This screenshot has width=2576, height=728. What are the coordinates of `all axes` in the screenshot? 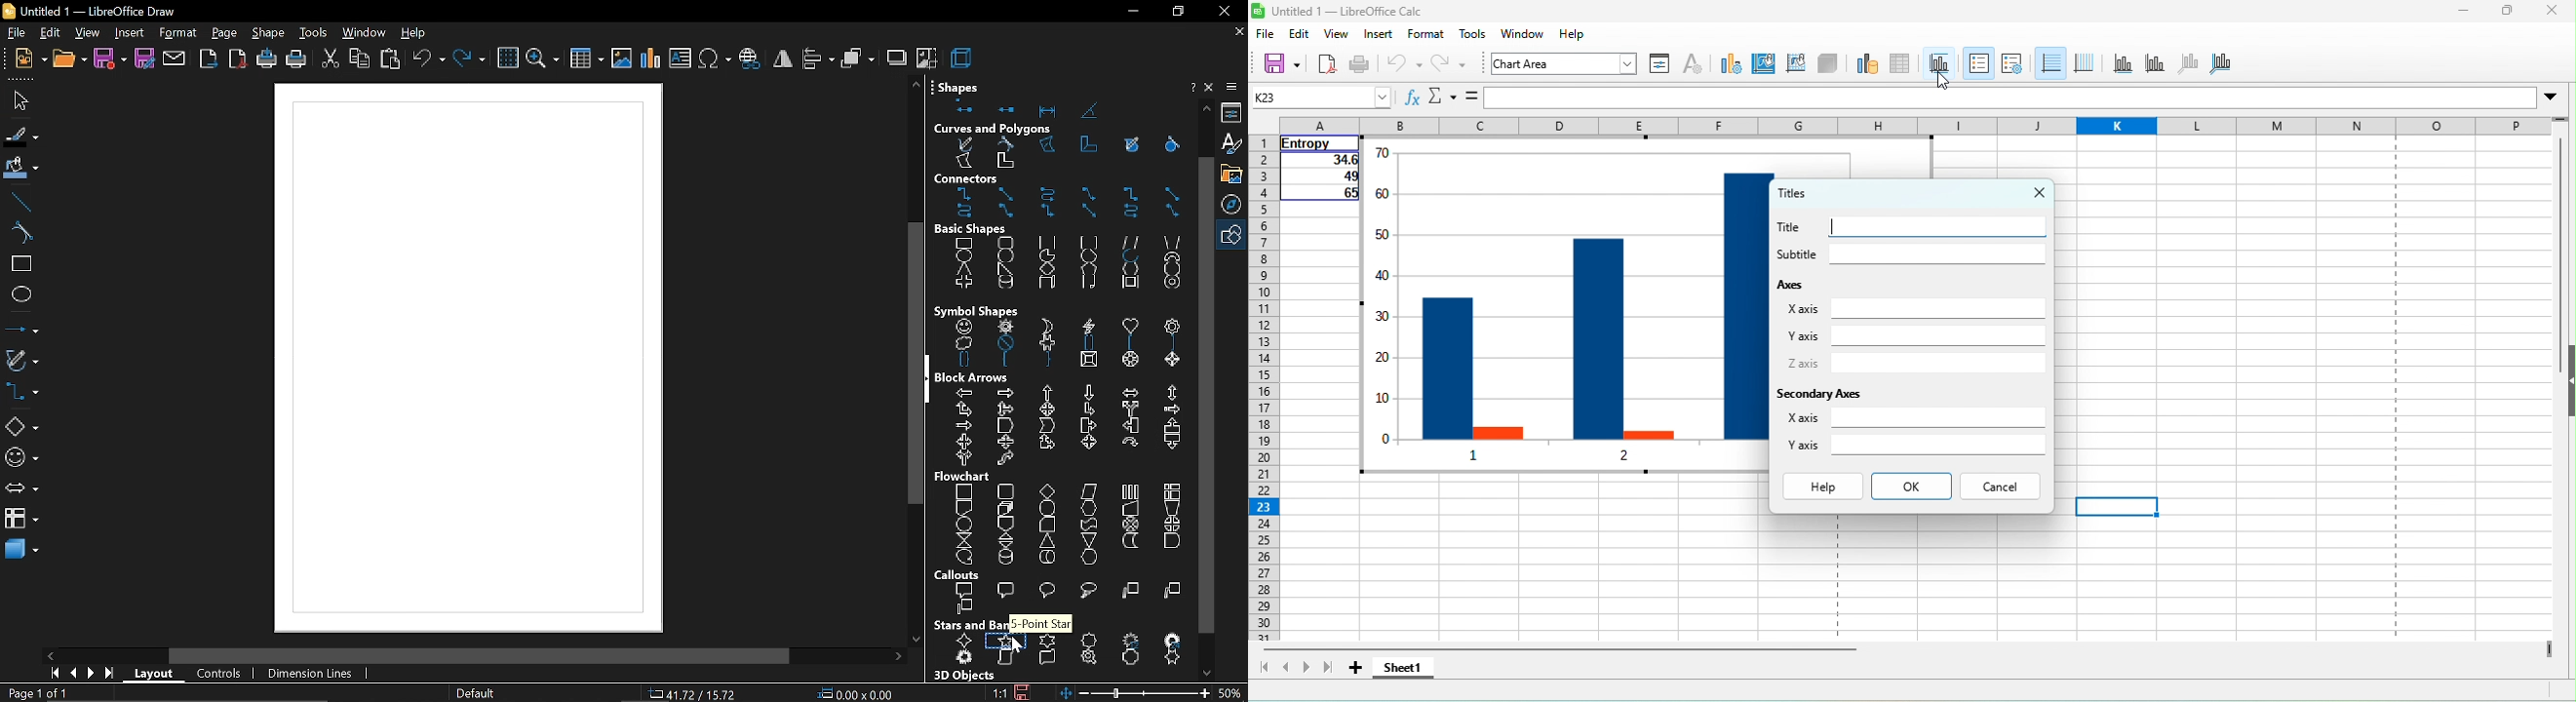 It's located at (2230, 67).